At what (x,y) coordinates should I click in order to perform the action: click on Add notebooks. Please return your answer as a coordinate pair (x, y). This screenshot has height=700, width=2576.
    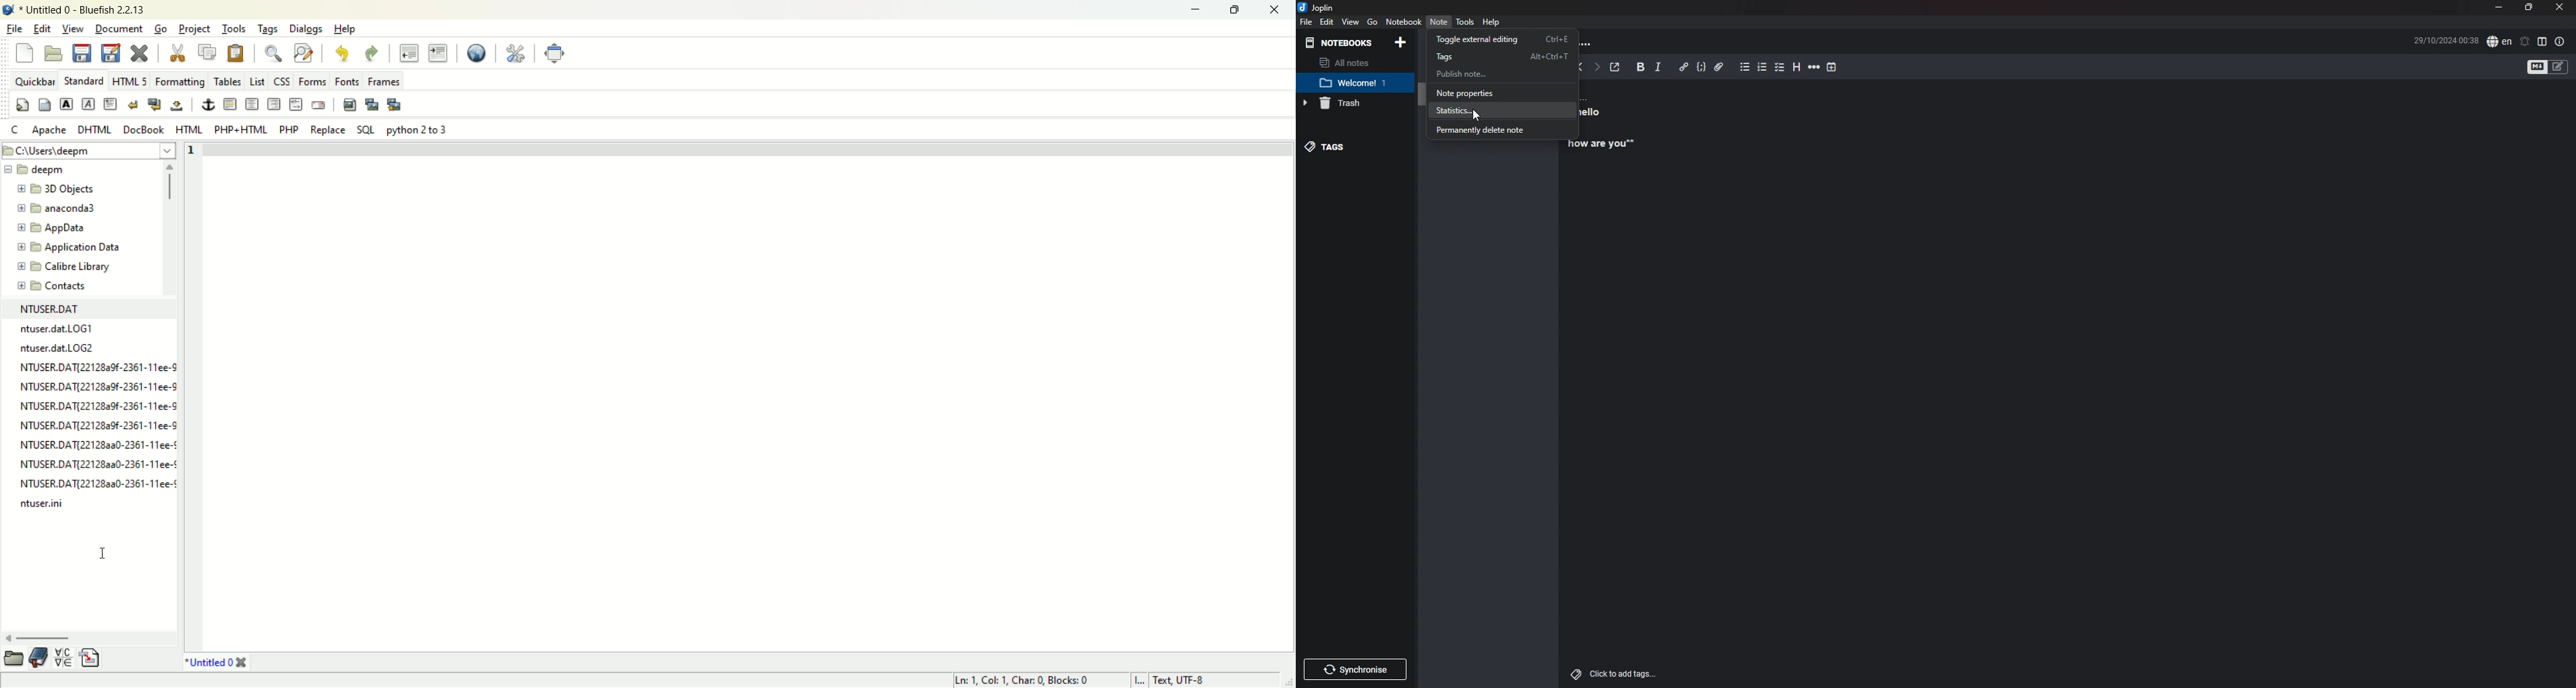
    Looking at the image, I should click on (1399, 43).